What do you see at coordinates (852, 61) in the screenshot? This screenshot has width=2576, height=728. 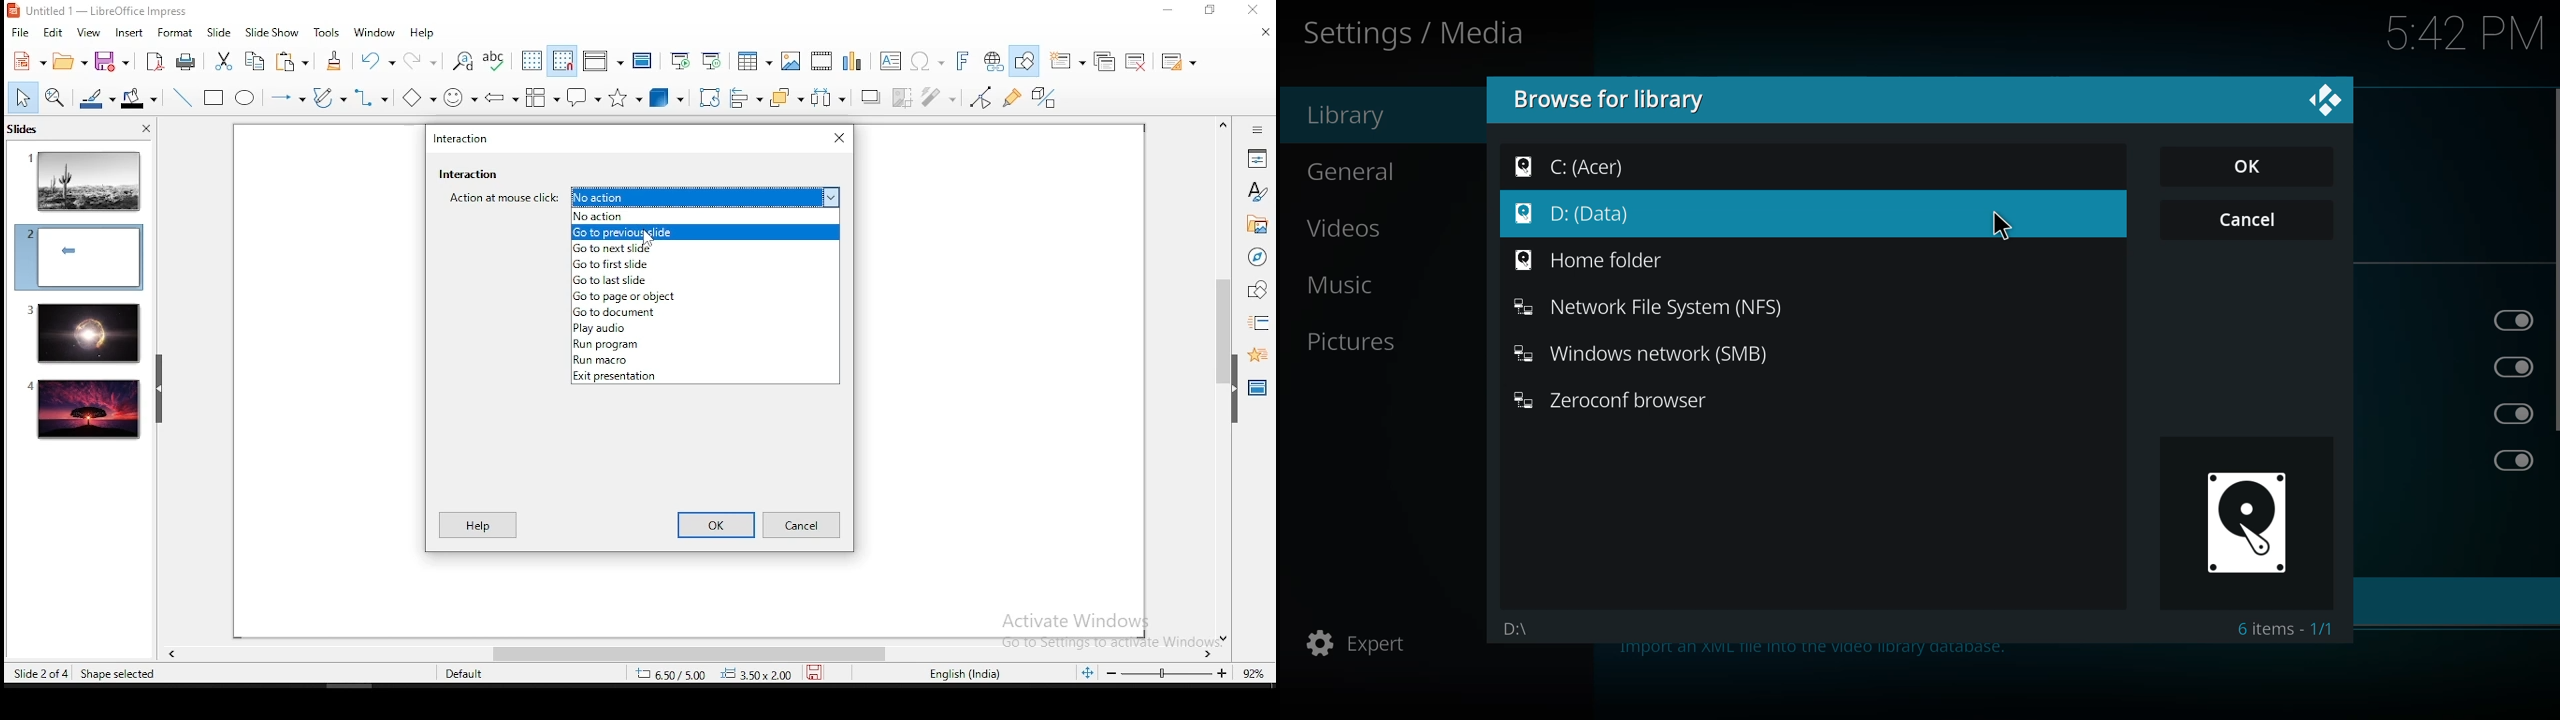 I see `charts` at bounding box center [852, 61].